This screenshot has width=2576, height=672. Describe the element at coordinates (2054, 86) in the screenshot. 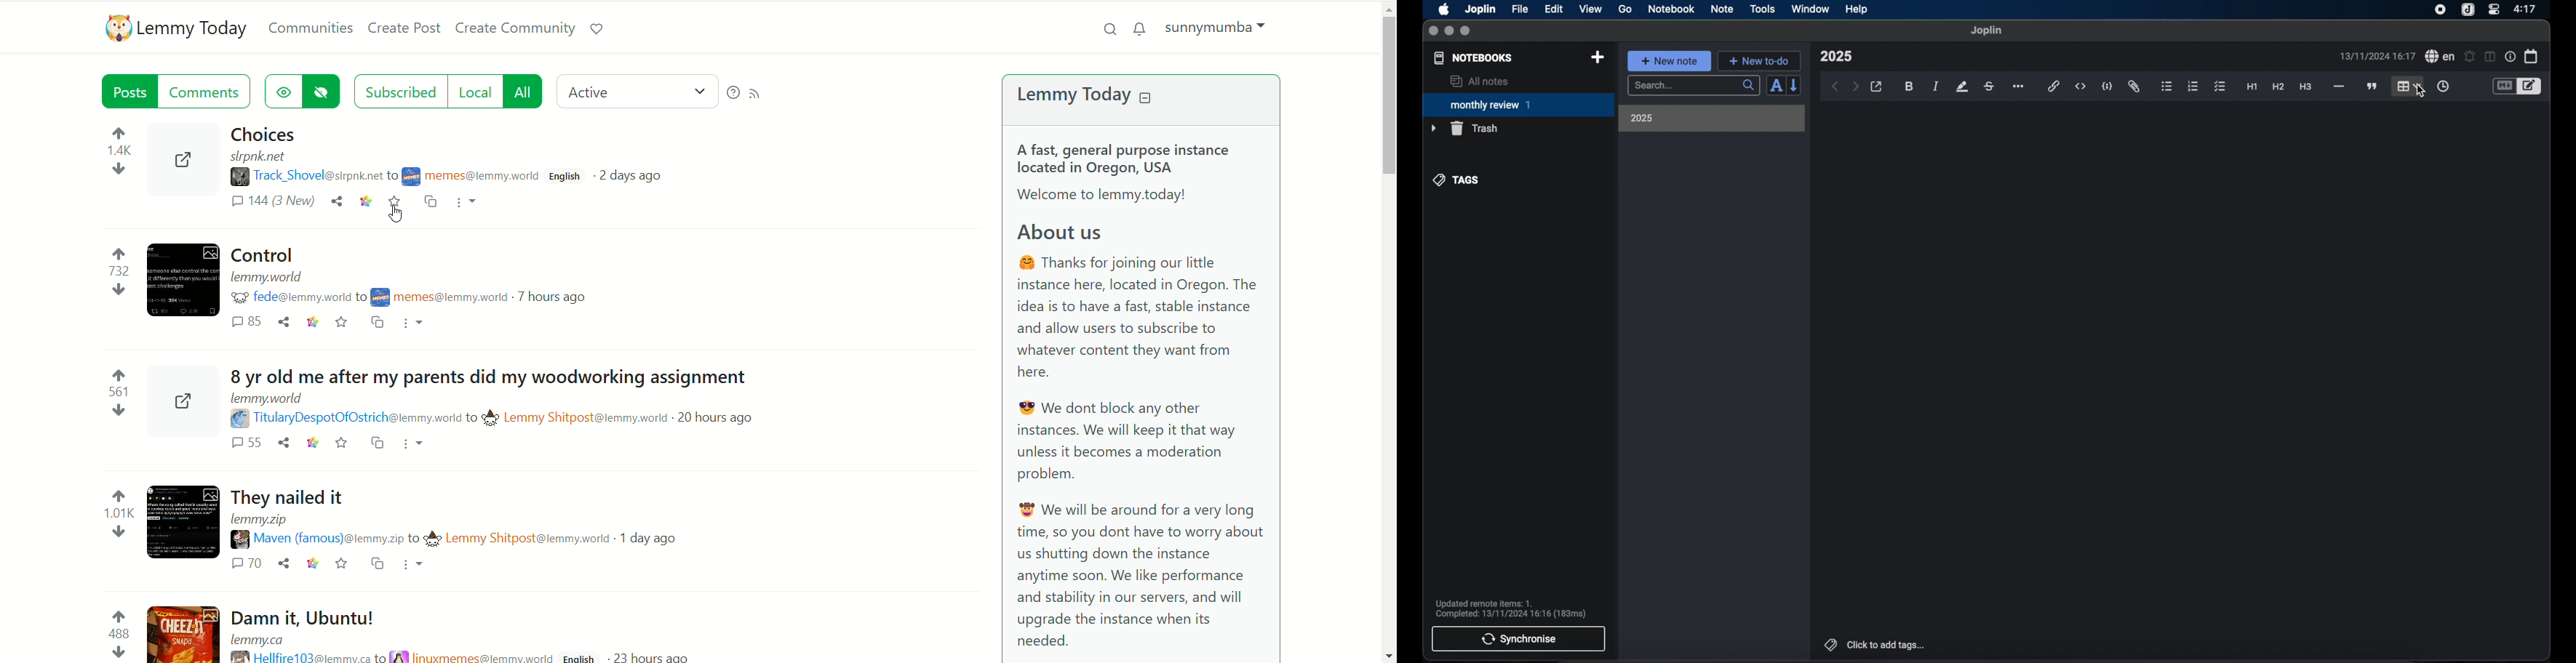

I see `hyperlink` at that location.